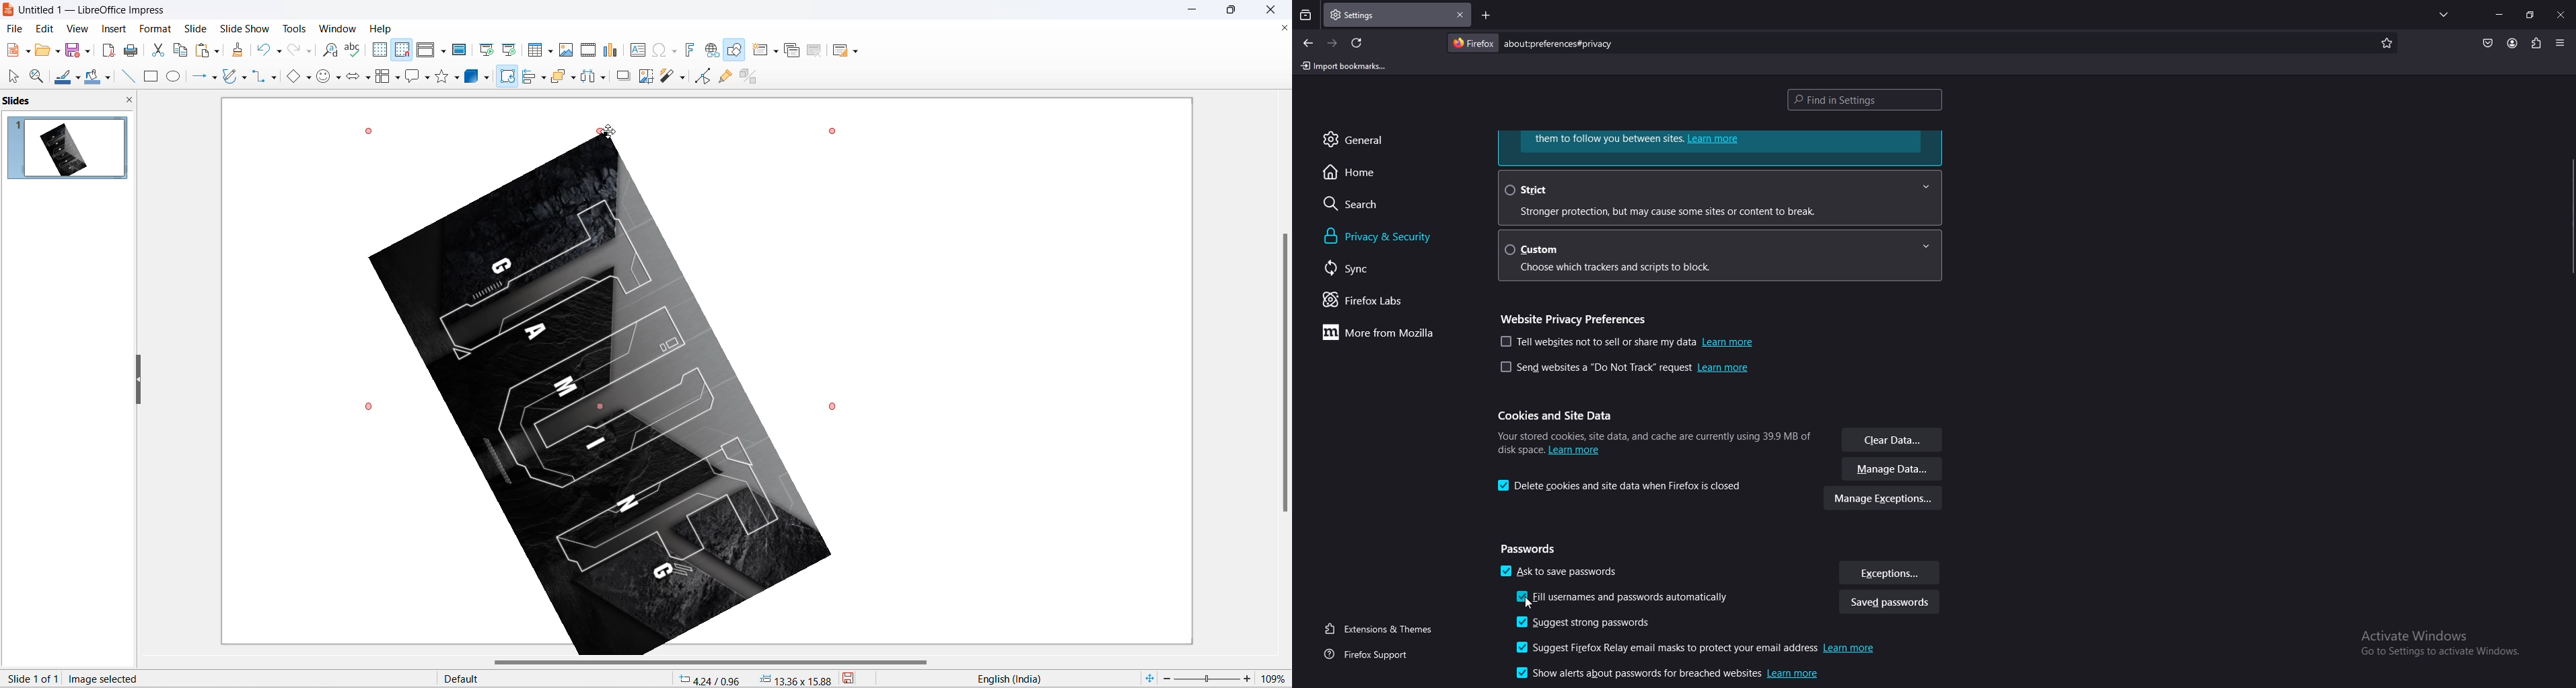 Image resolution: width=2576 pixels, height=700 pixels. Describe the element at coordinates (151, 77) in the screenshot. I see `rectangle` at that location.